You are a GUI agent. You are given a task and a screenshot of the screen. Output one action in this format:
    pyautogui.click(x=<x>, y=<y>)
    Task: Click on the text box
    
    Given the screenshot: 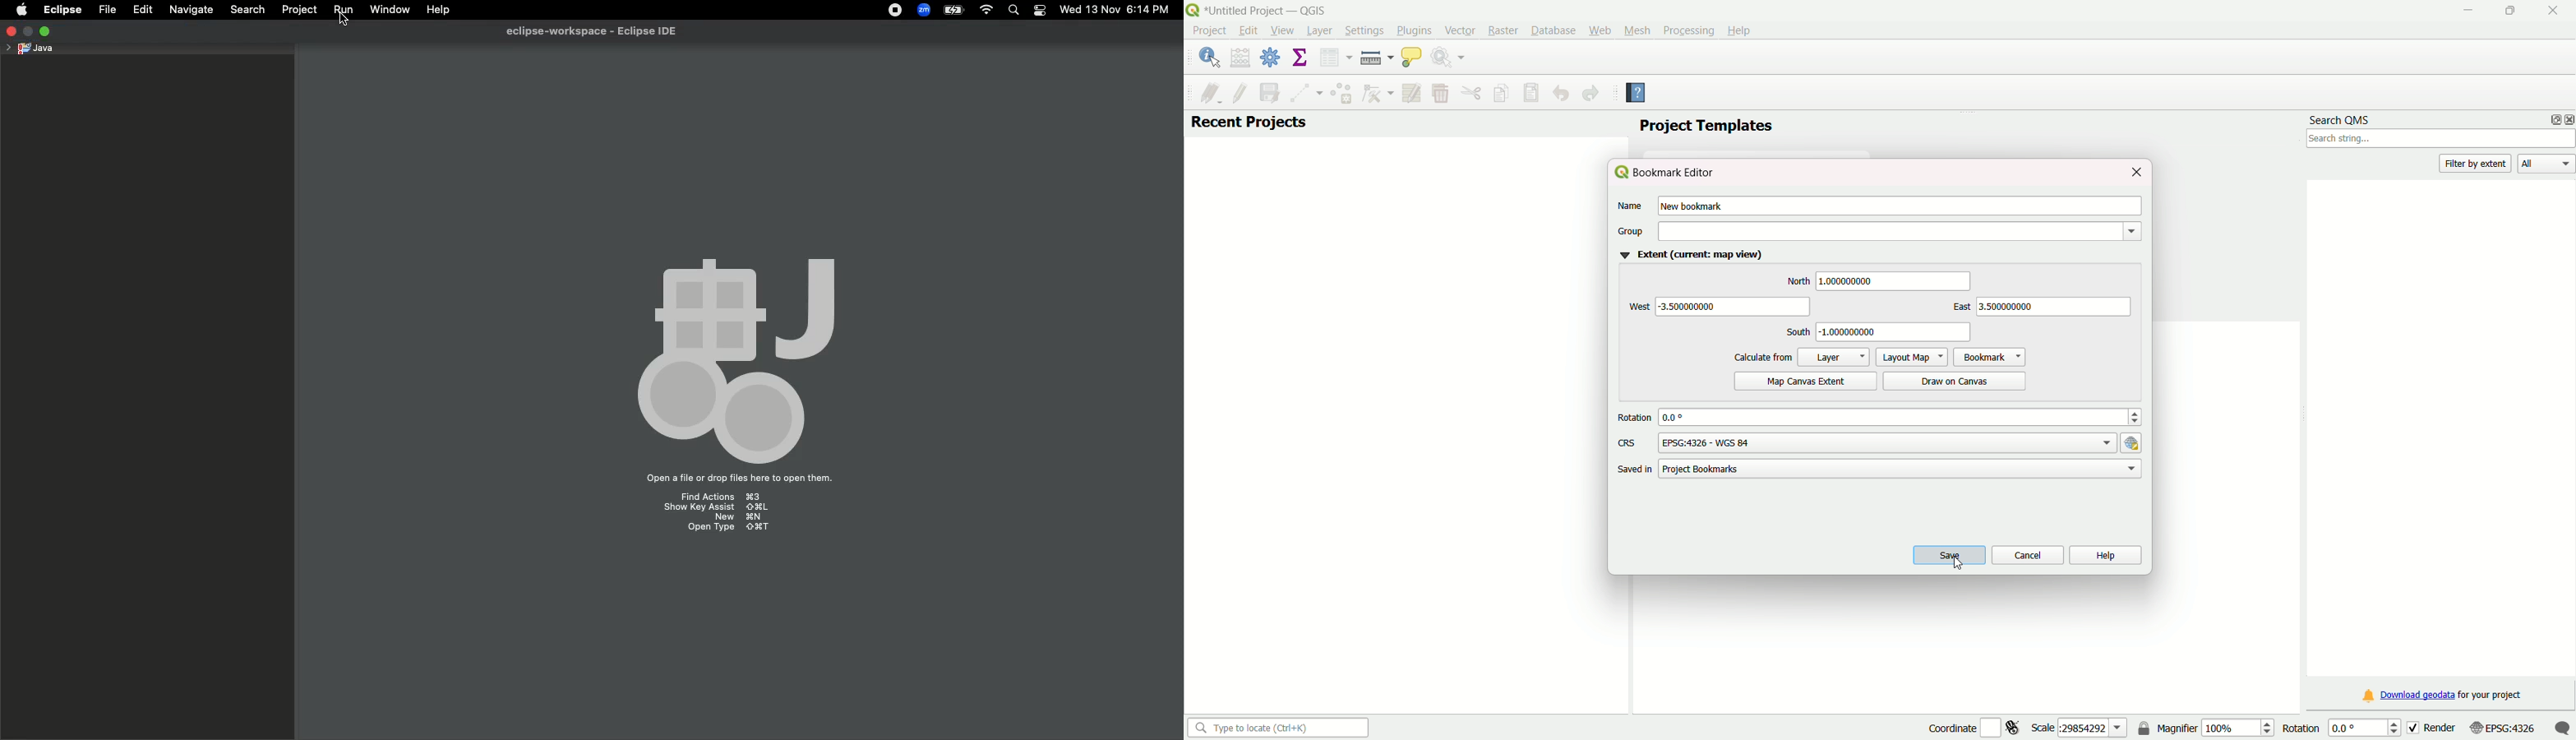 What is the action you would take?
    pyautogui.click(x=2054, y=307)
    